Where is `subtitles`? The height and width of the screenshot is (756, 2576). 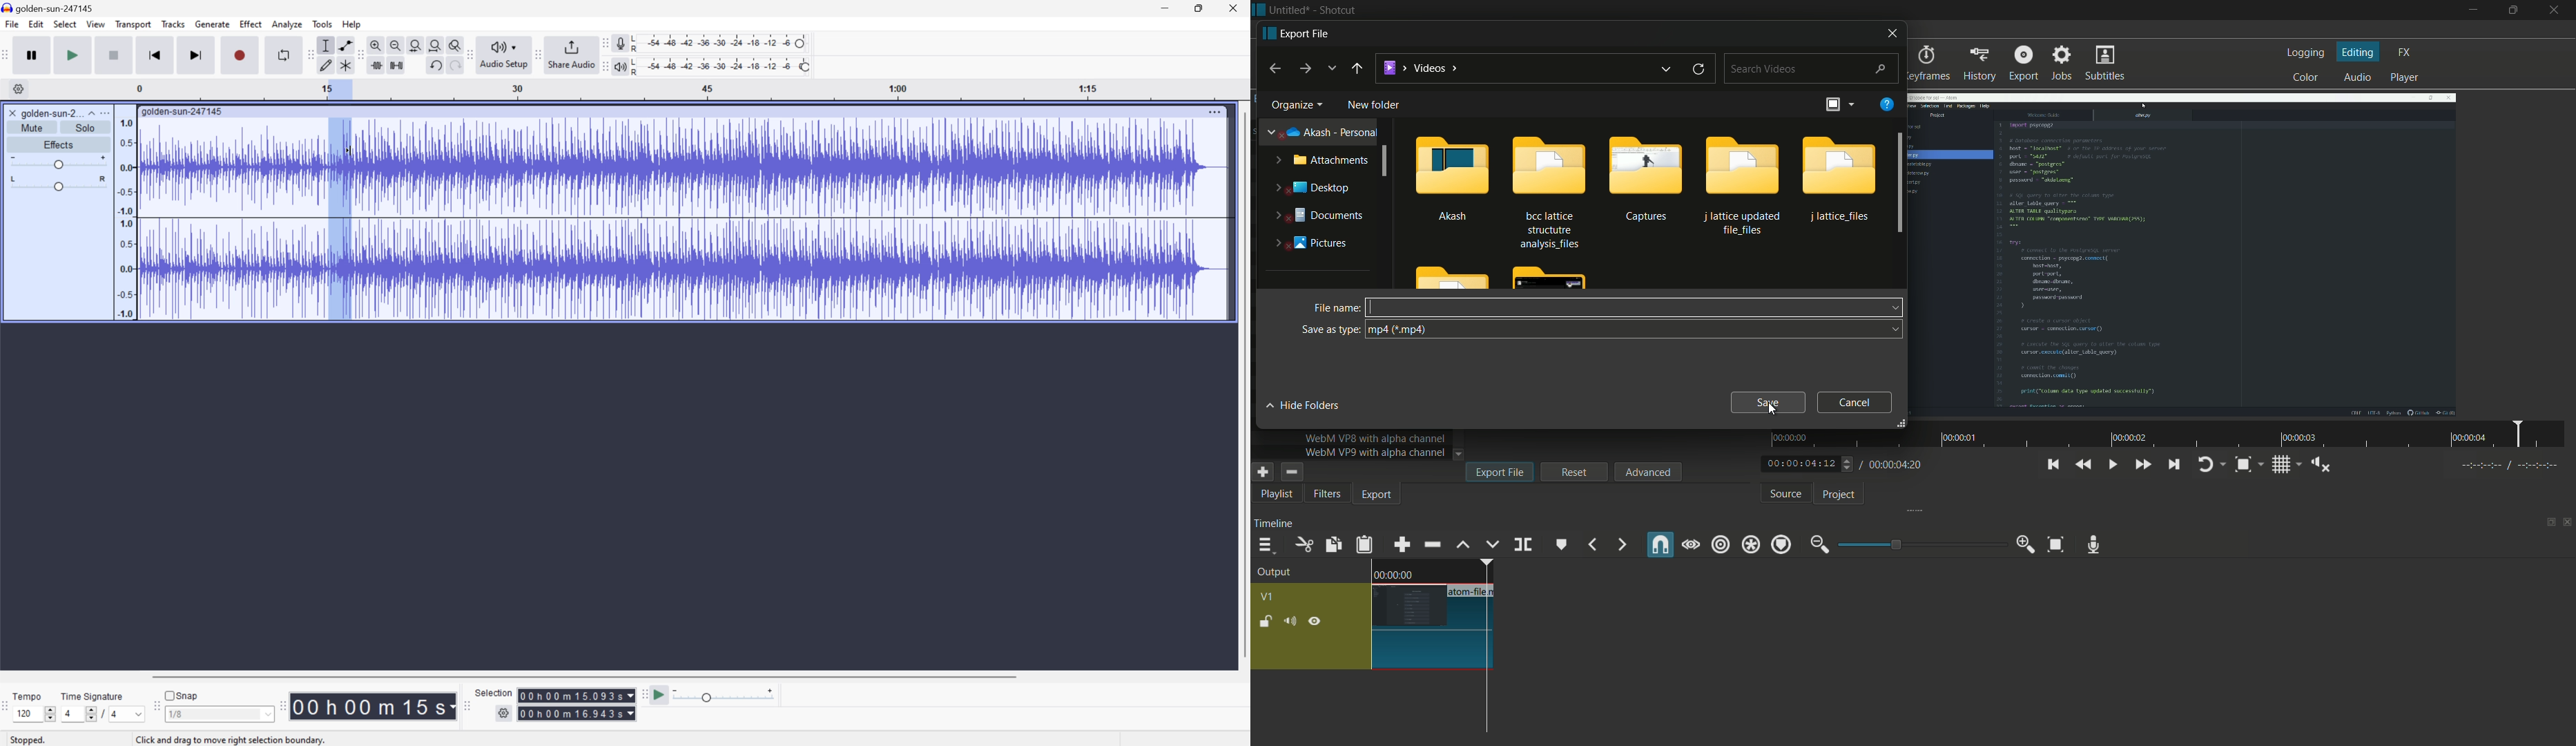
subtitles is located at coordinates (2103, 62).